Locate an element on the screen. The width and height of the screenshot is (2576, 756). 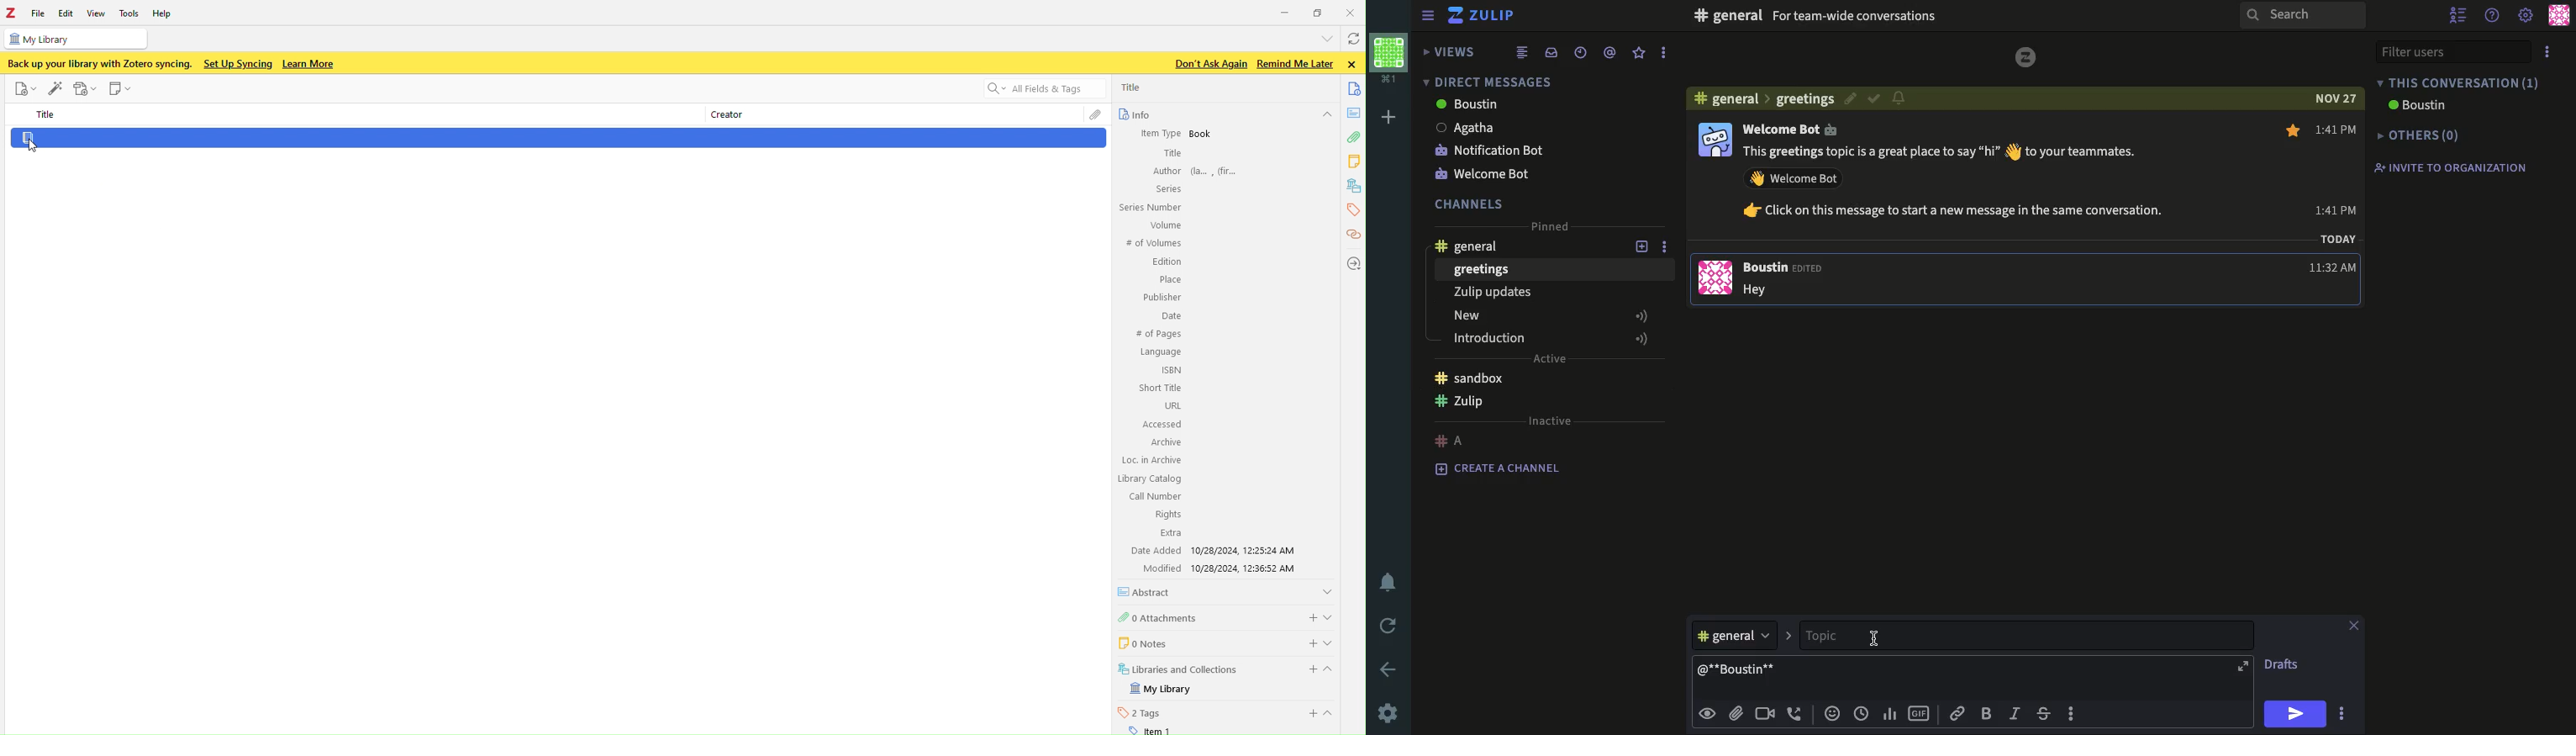
creator is located at coordinates (727, 116).